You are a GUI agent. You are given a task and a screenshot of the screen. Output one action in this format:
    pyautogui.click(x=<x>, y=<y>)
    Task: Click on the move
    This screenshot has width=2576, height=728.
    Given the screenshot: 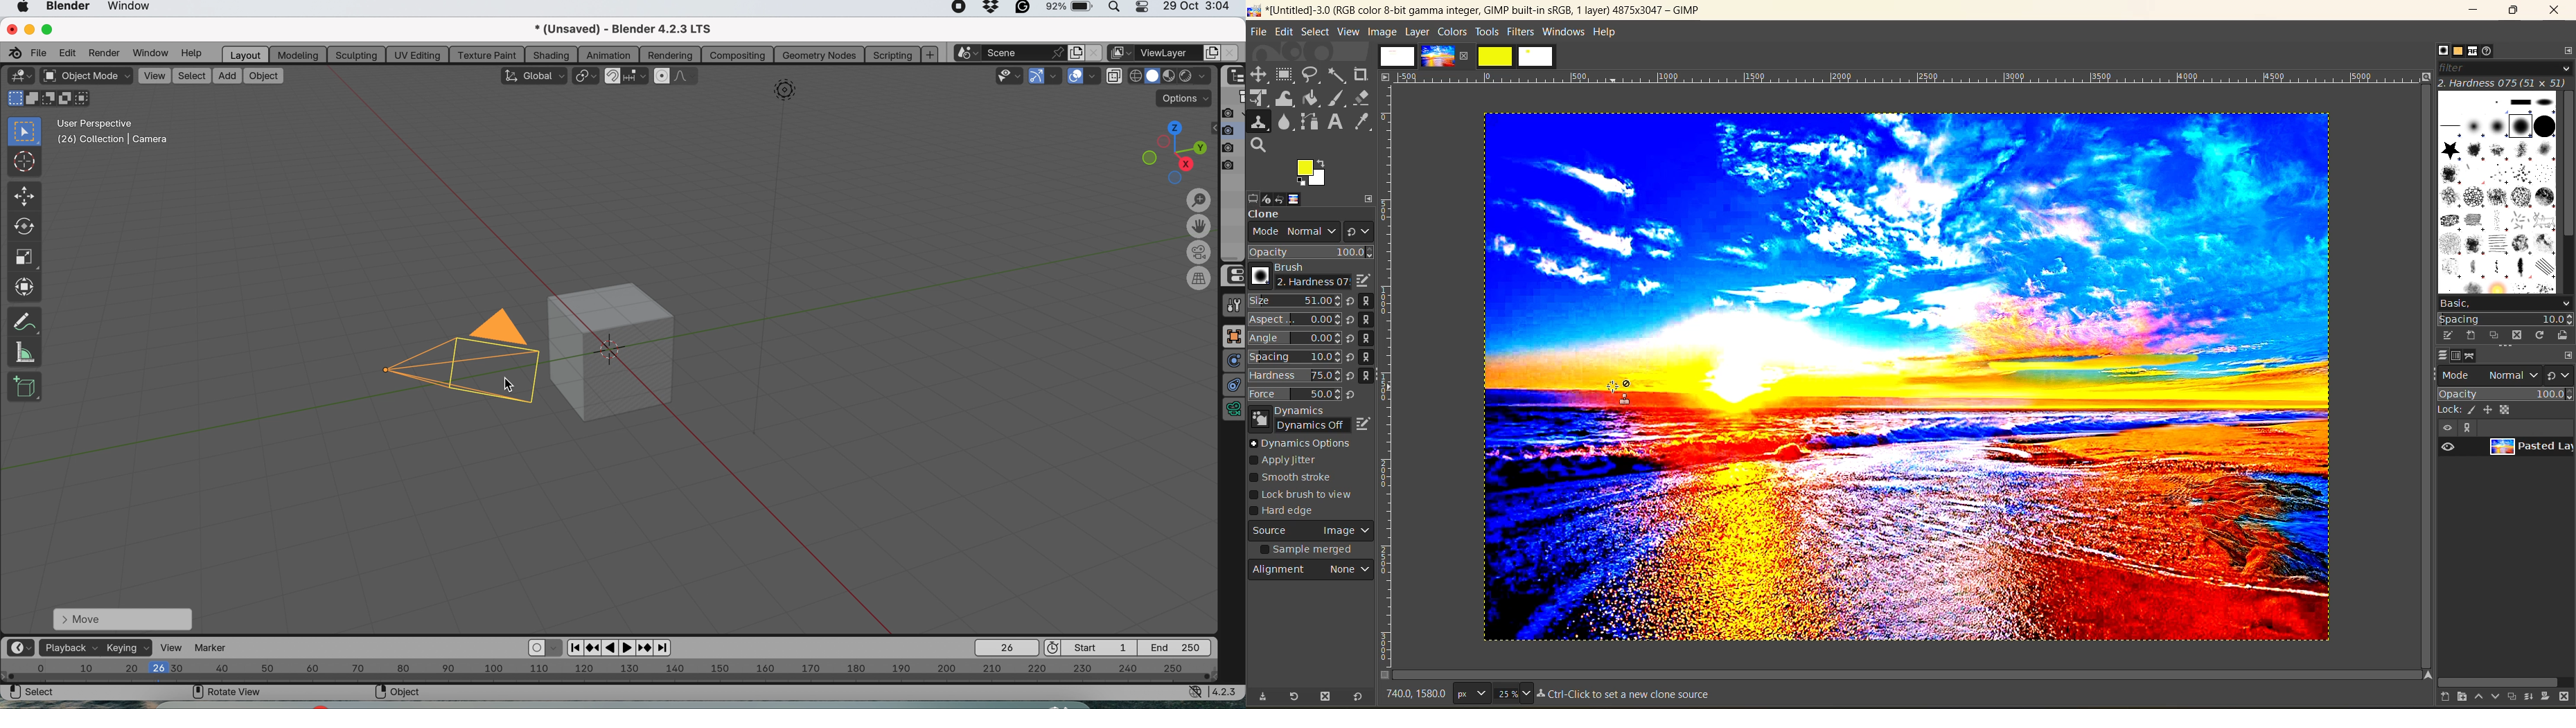 What is the action you would take?
    pyautogui.click(x=23, y=197)
    